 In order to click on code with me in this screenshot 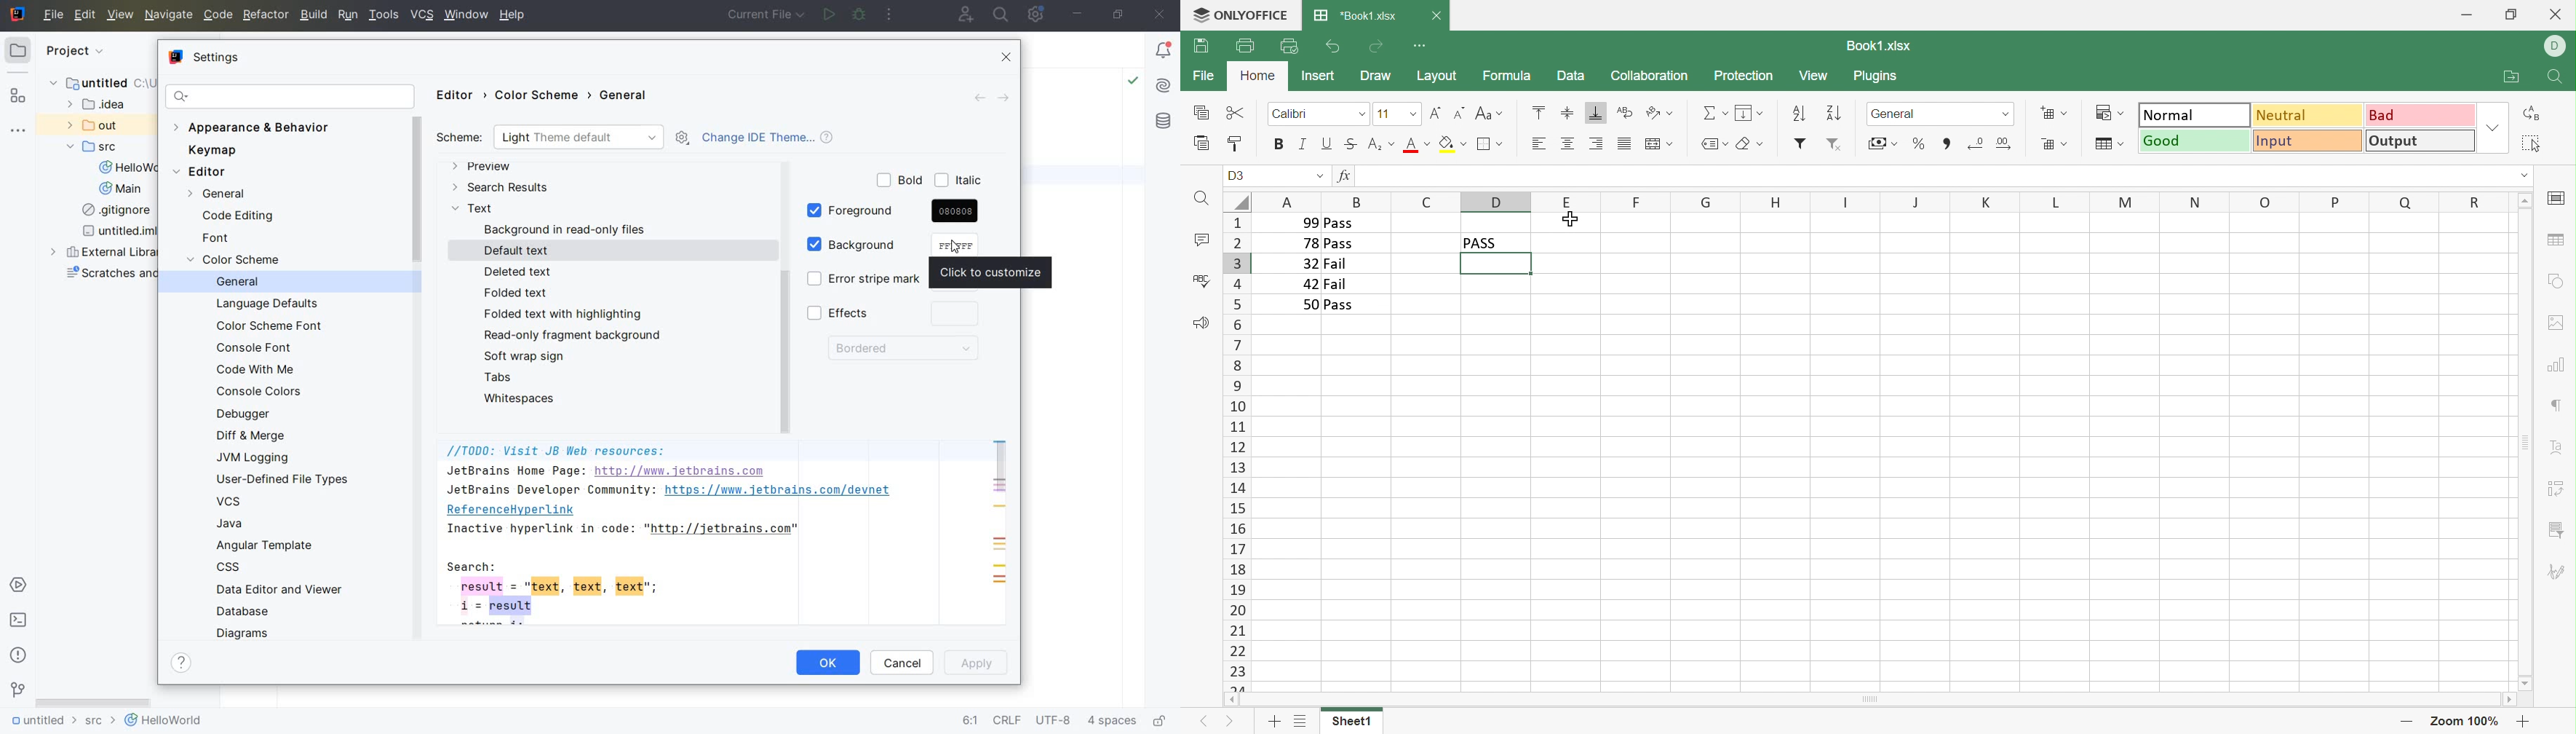, I will do `click(964, 14)`.